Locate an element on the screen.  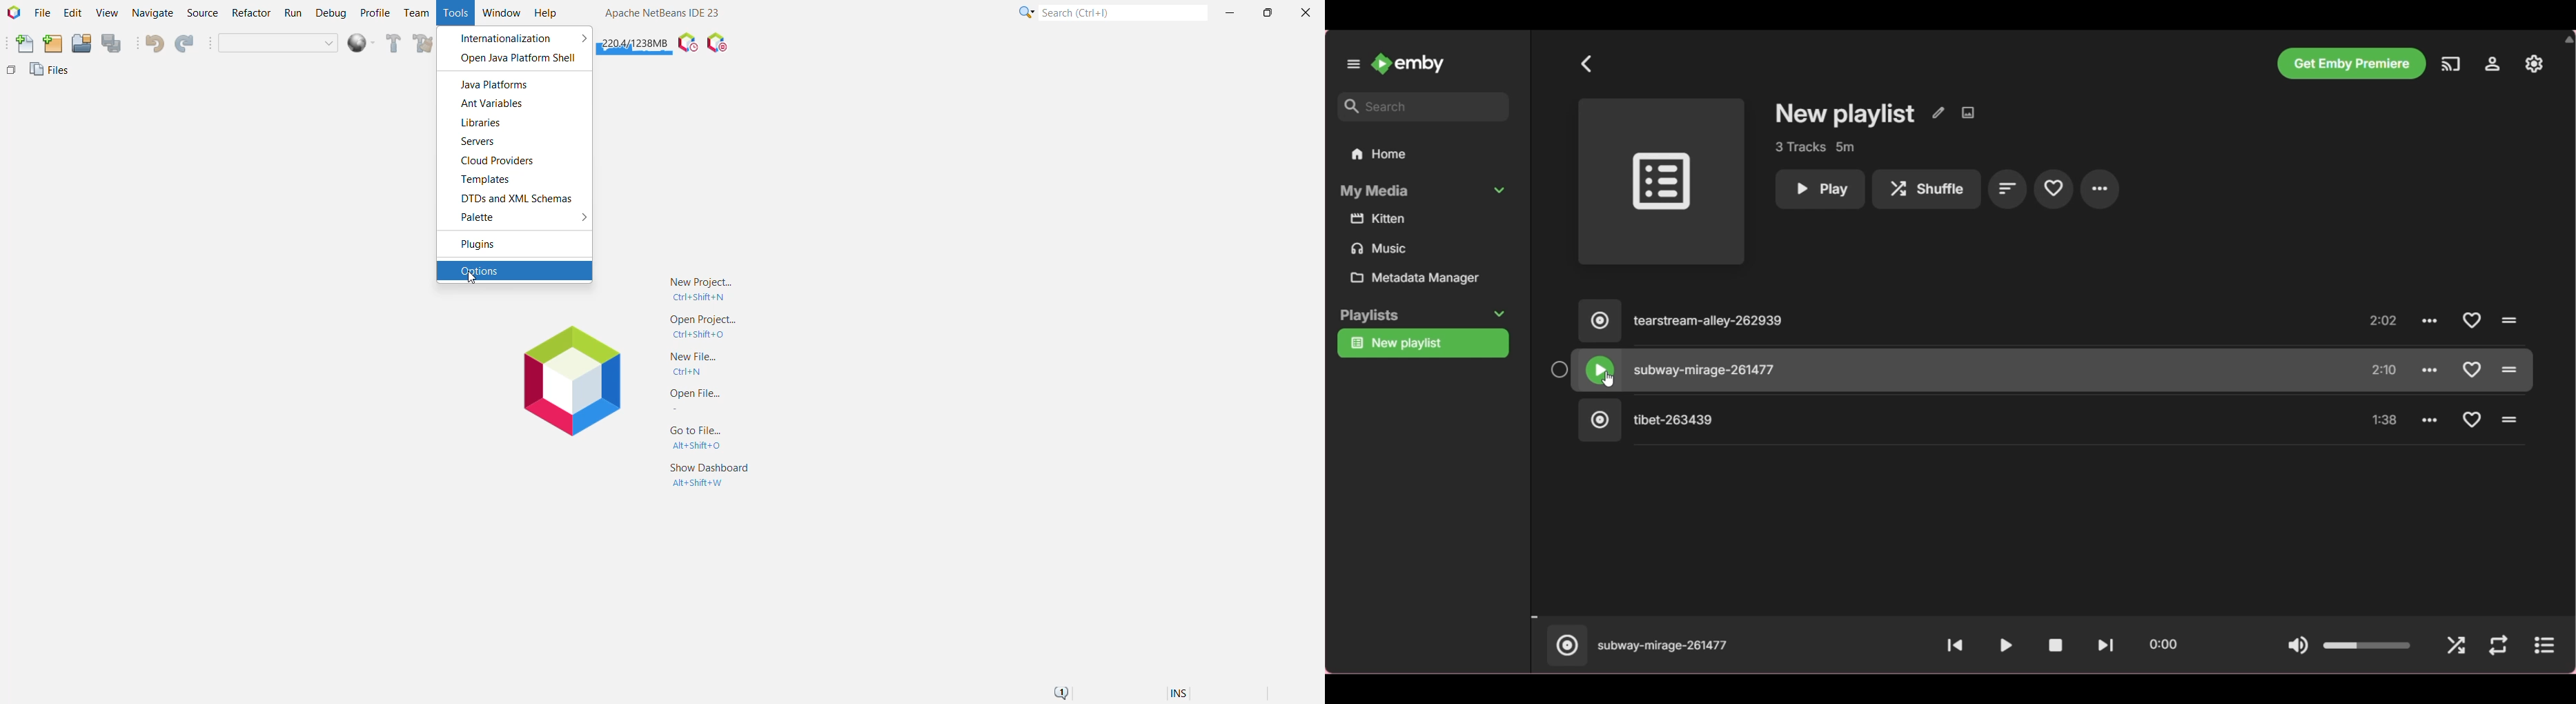
Add to favourite  is located at coordinates (2054, 188).